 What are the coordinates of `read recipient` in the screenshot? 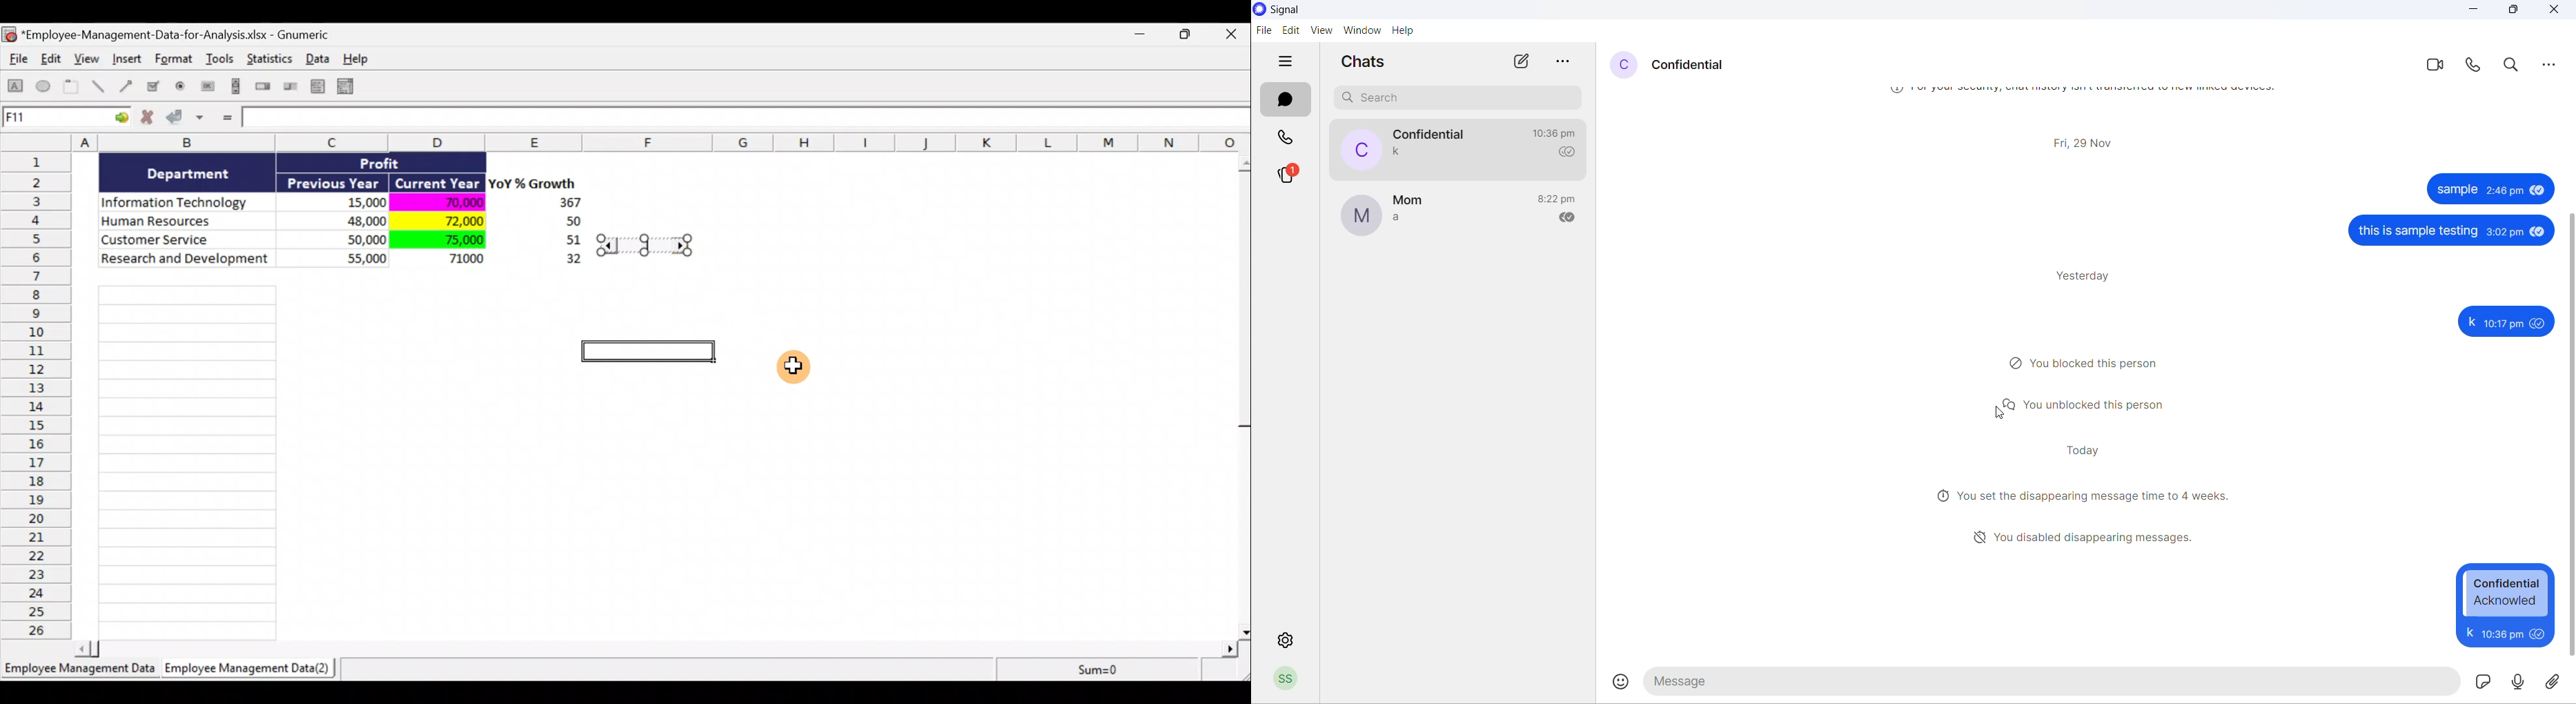 It's located at (1571, 153).